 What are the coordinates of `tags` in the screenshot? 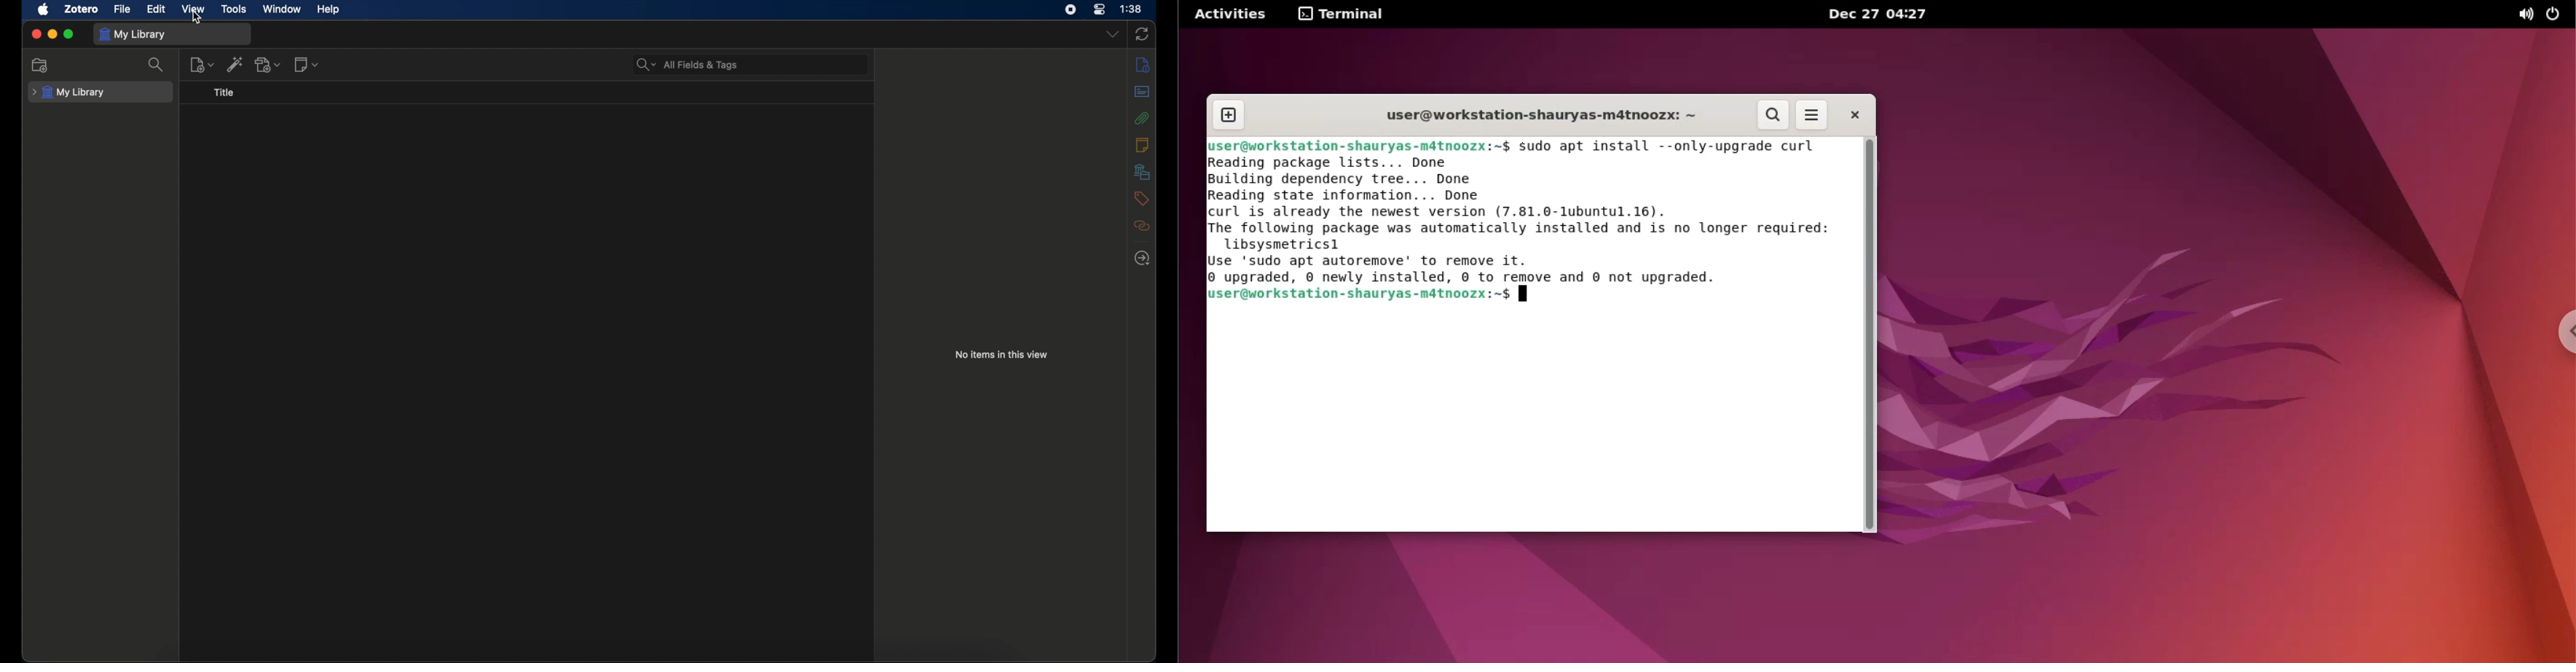 It's located at (1143, 198).